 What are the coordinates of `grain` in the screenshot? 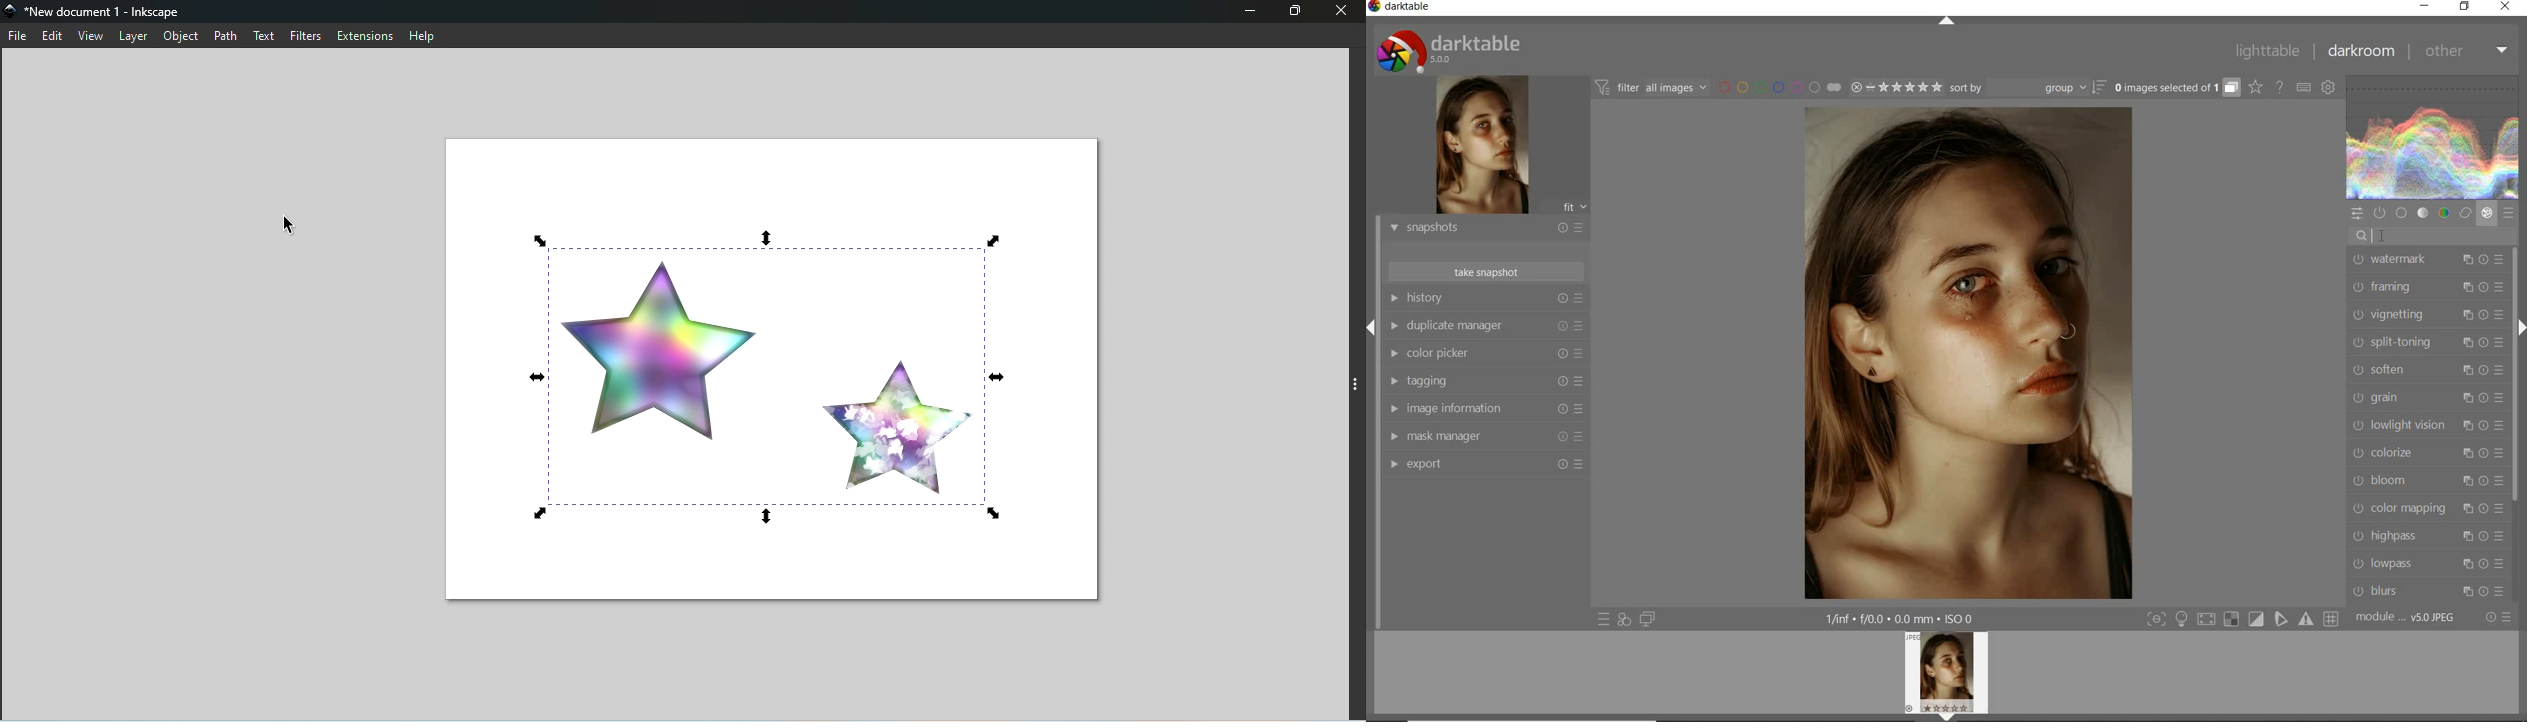 It's located at (2425, 396).